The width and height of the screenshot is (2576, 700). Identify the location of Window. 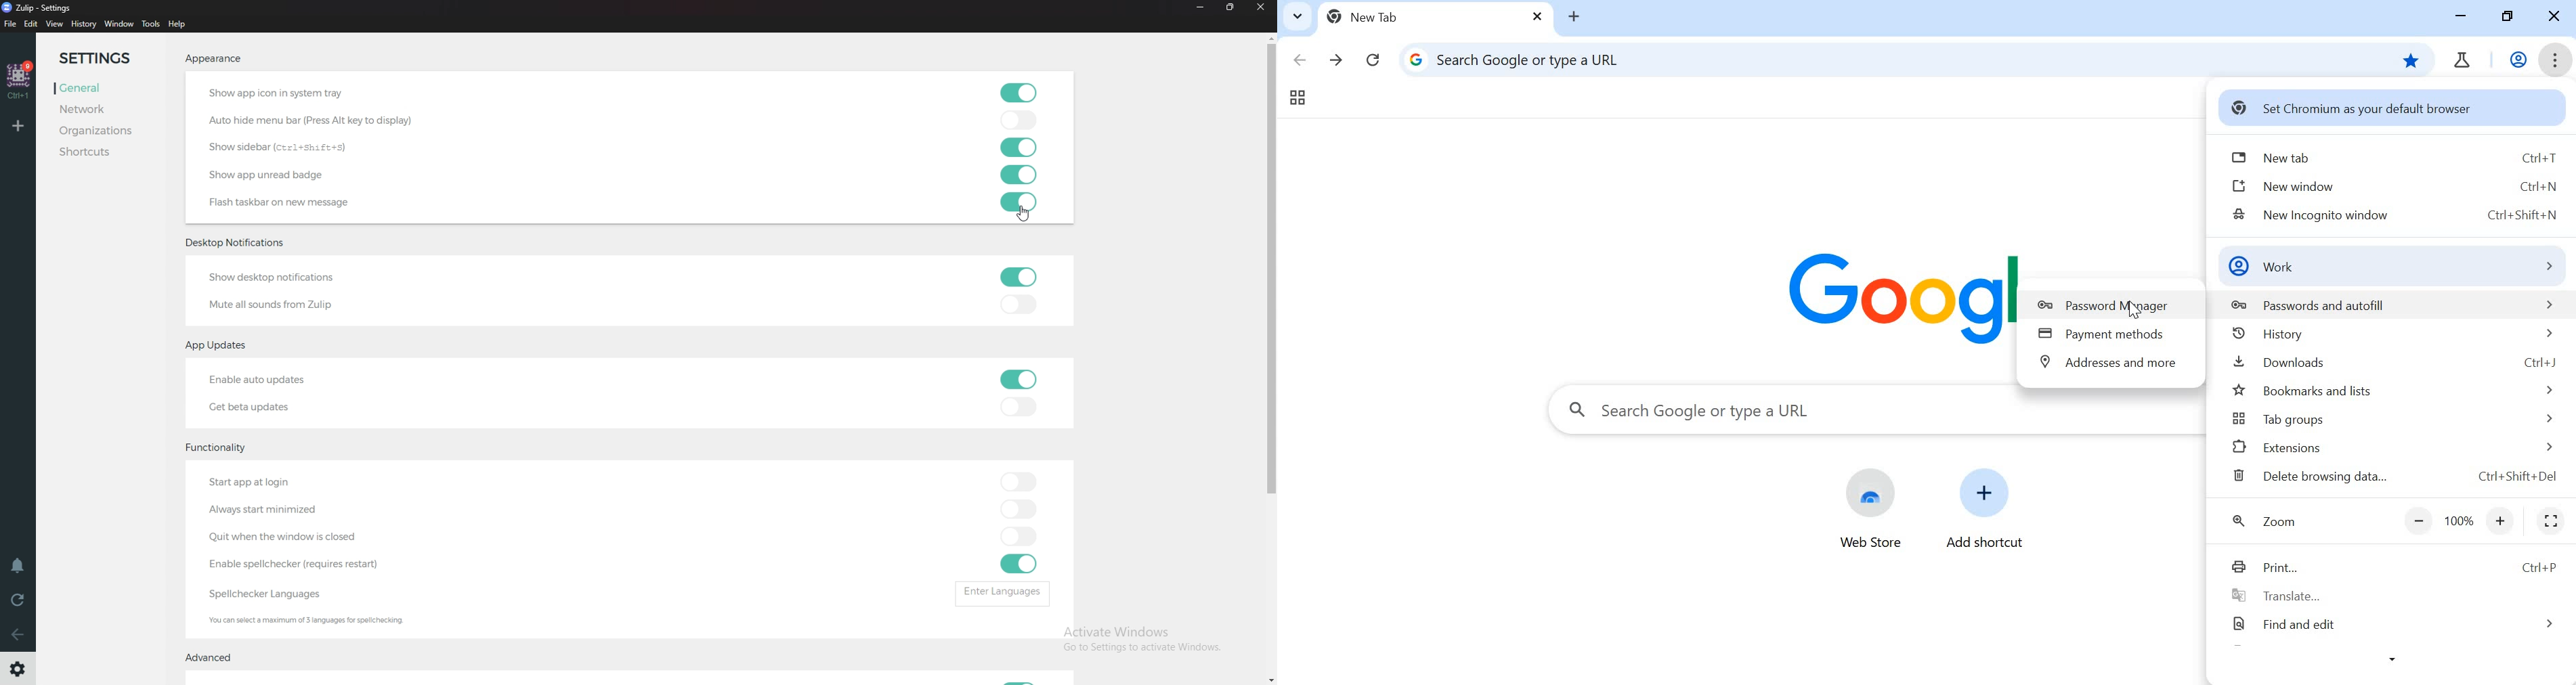
(119, 24).